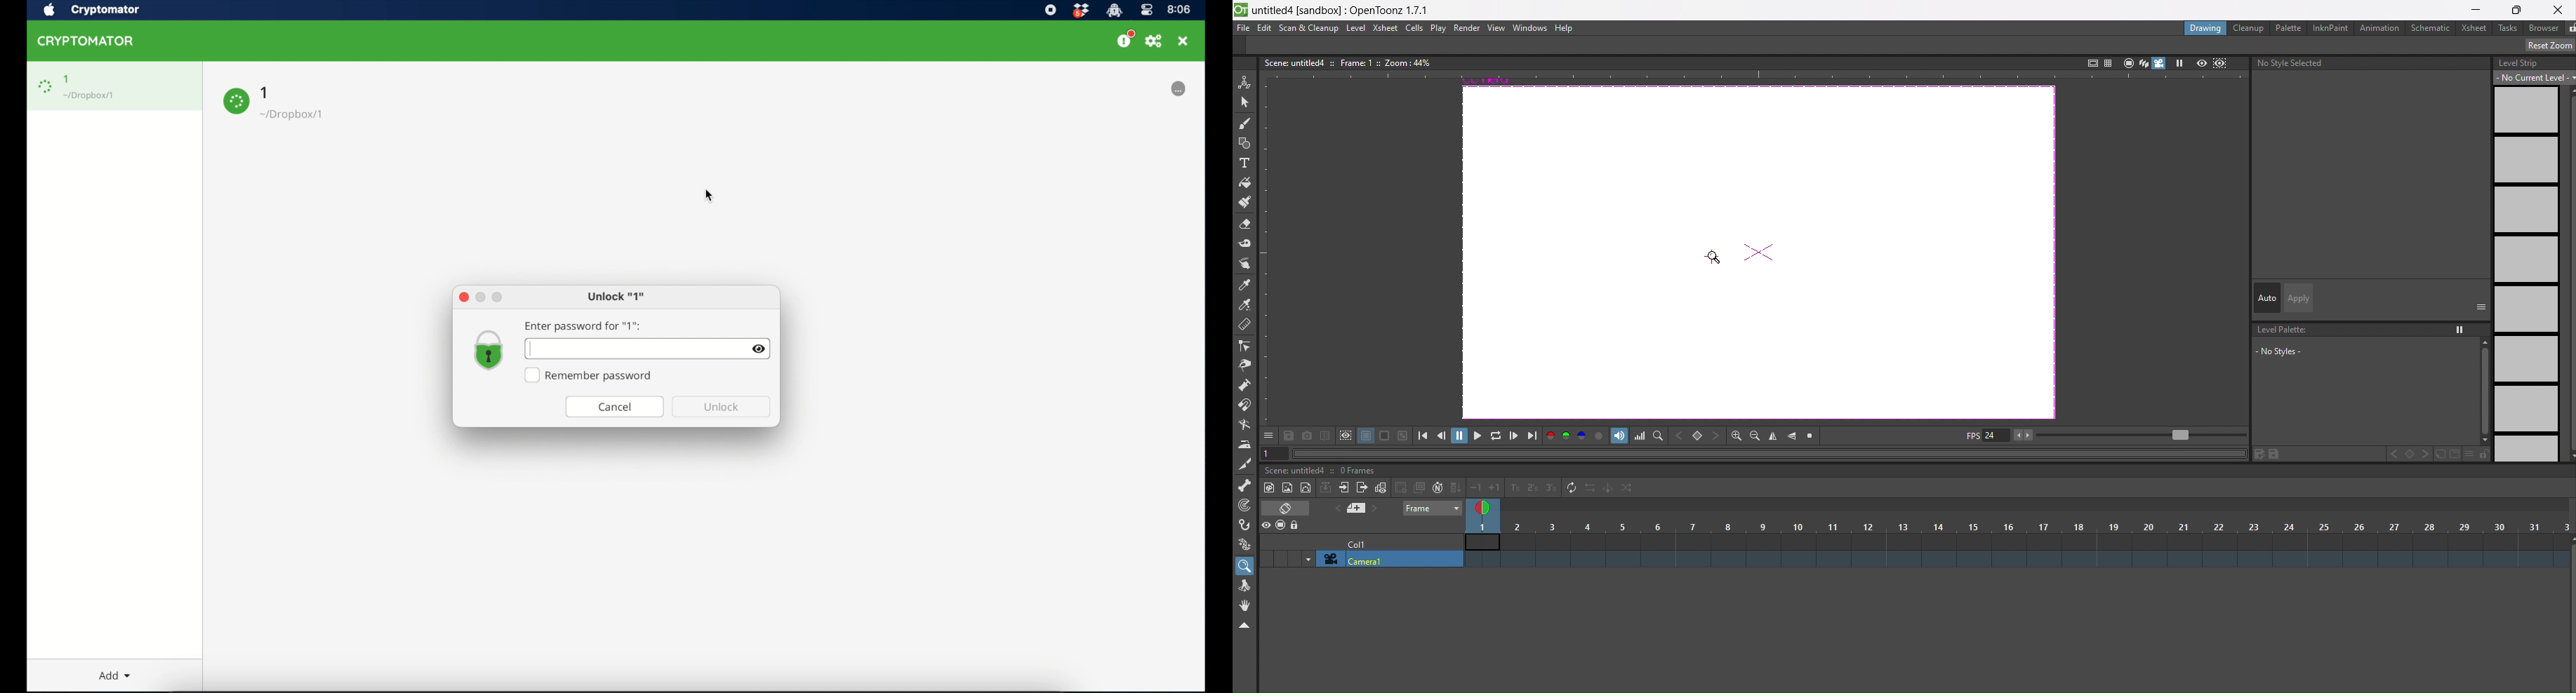 Image resolution: width=2576 pixels, height=700 pixels. I want to click on time, so click(1180, 9).